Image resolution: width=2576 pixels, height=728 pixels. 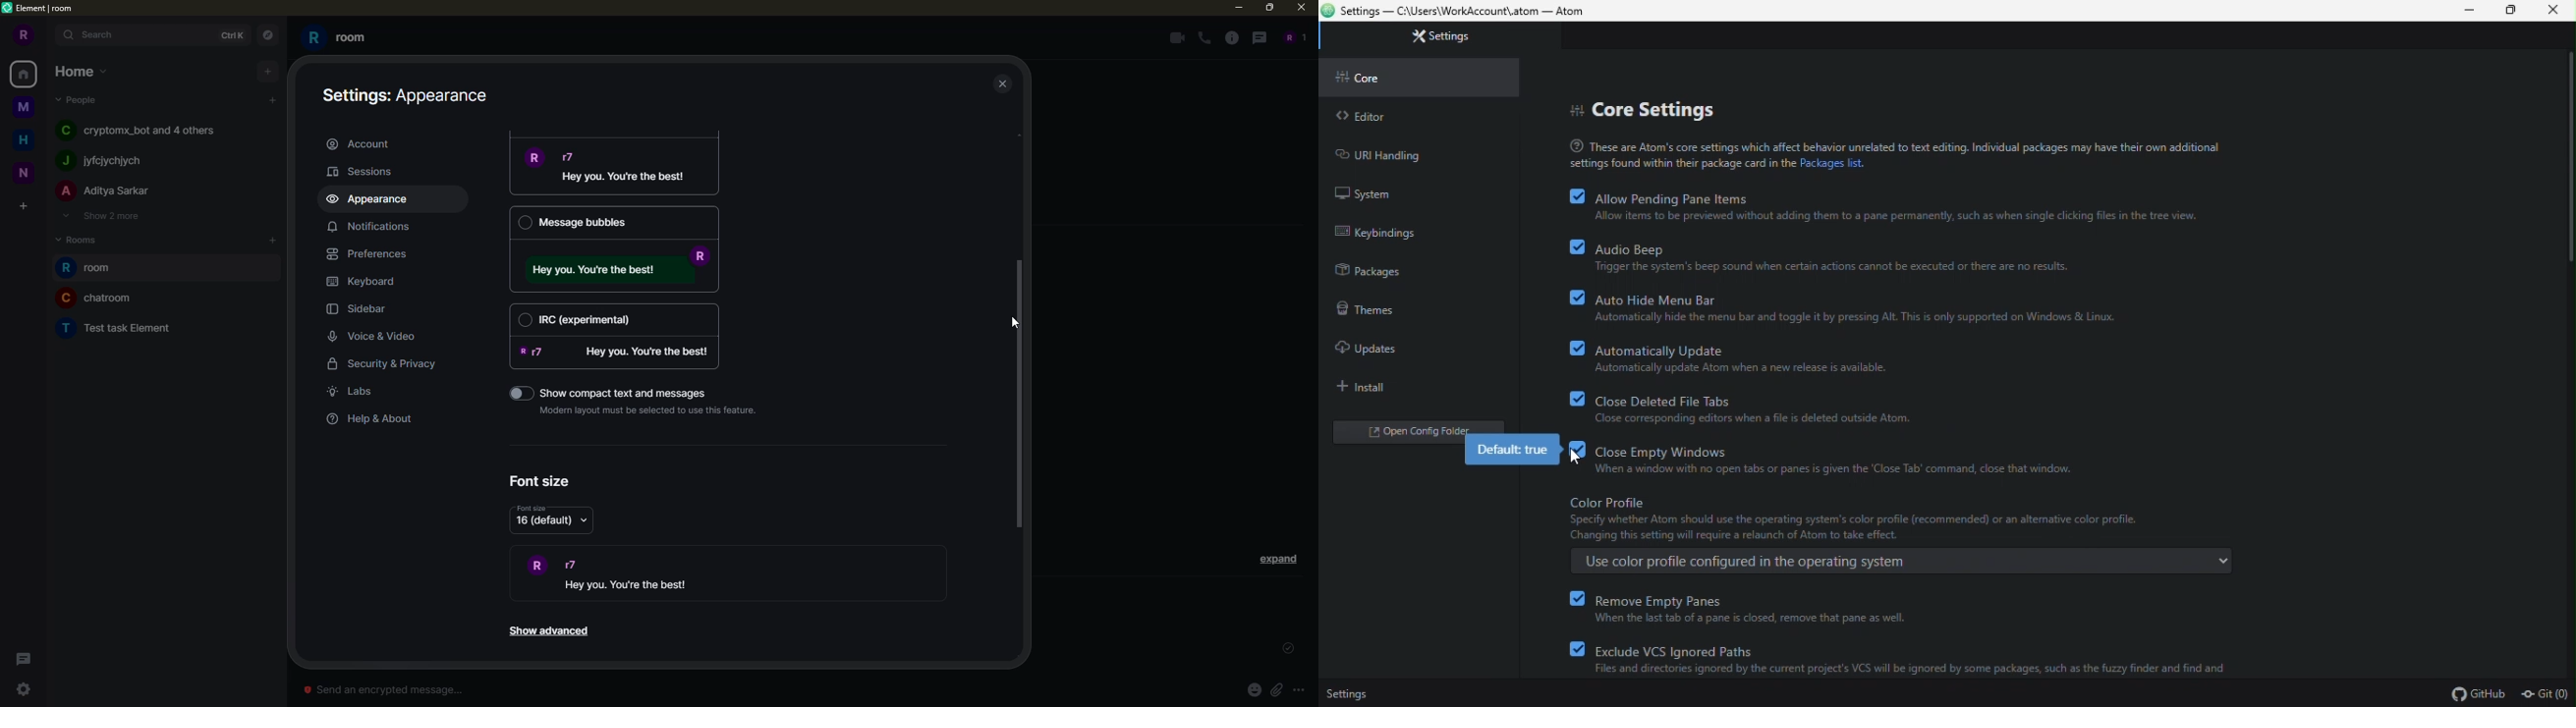 I want to click on account, so click(x=363, y=143).